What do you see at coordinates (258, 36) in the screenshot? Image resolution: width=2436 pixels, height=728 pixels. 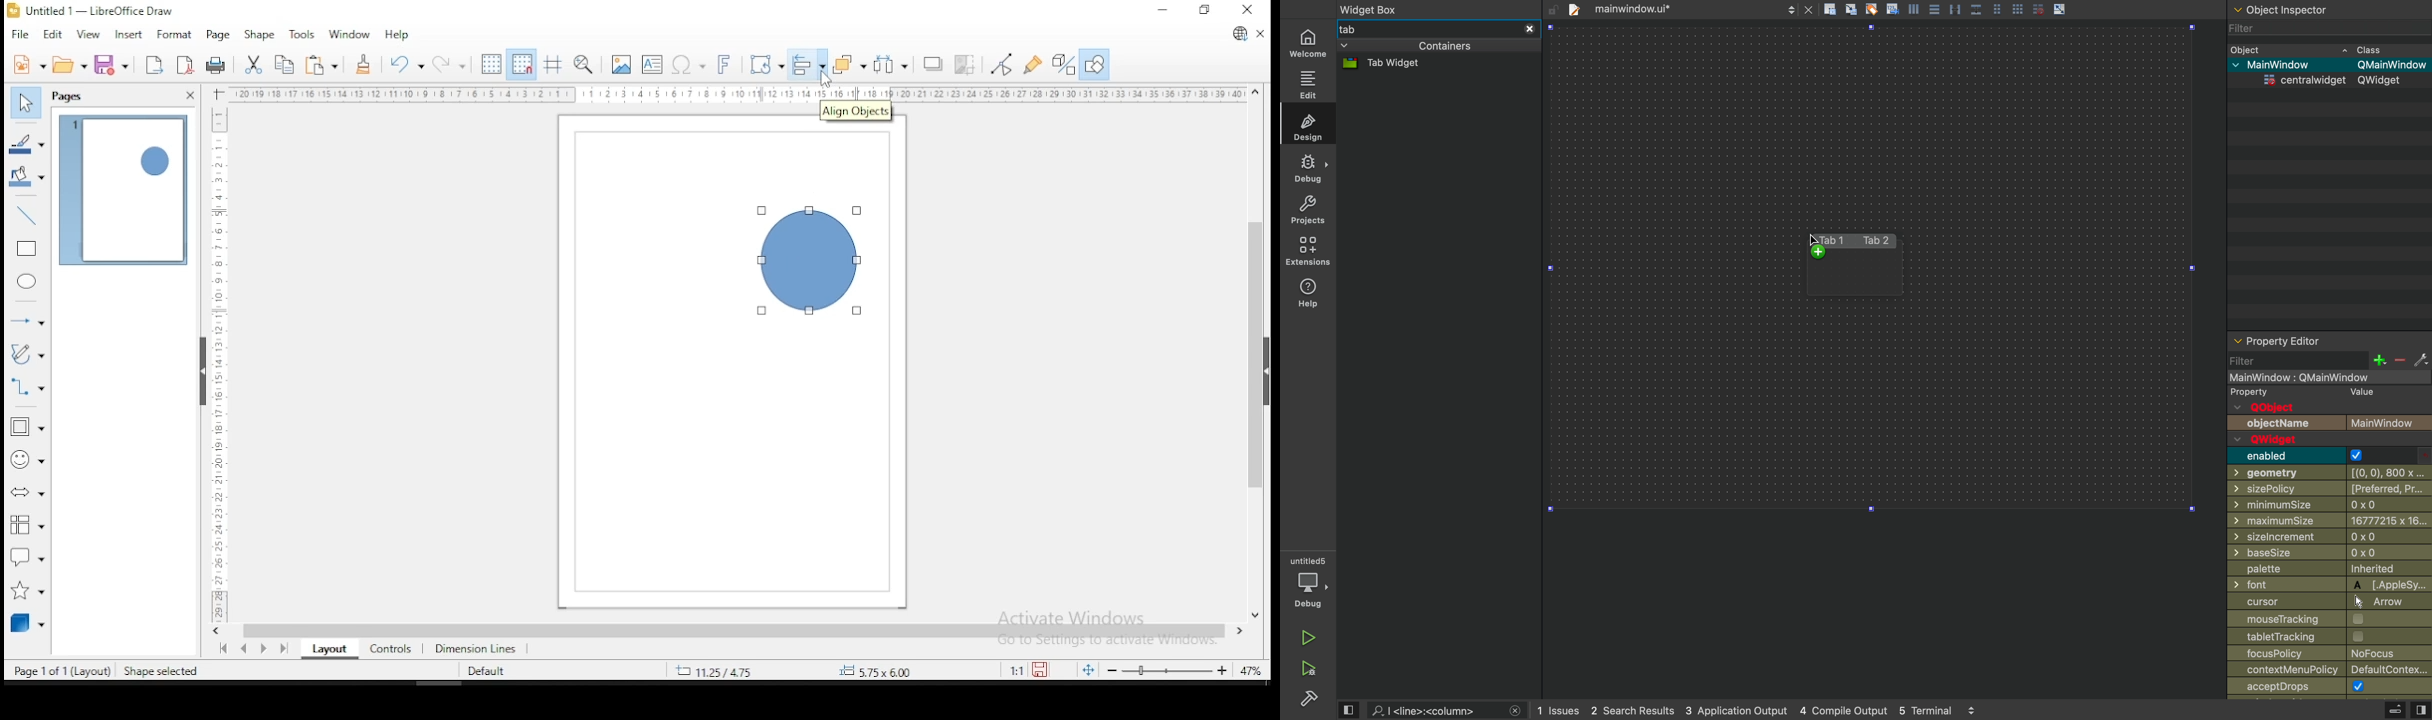 I see `shape` at bounding box center [258, 36].